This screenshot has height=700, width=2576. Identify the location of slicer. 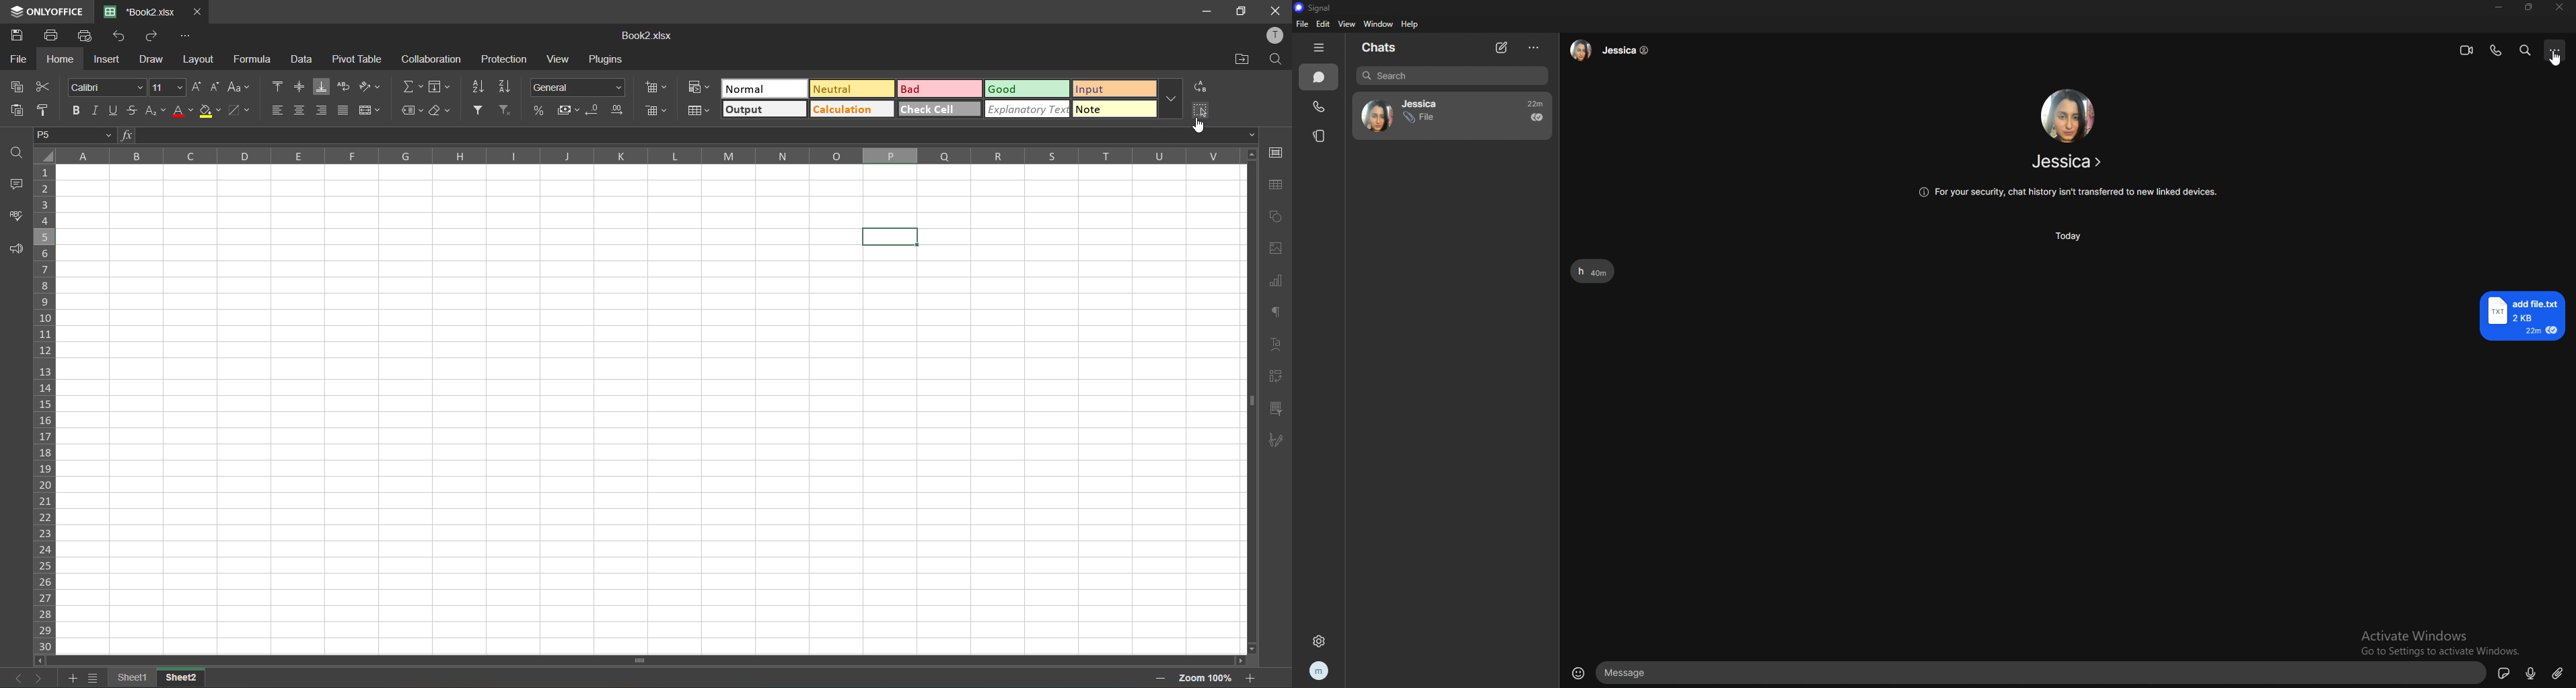
(1277, 411).